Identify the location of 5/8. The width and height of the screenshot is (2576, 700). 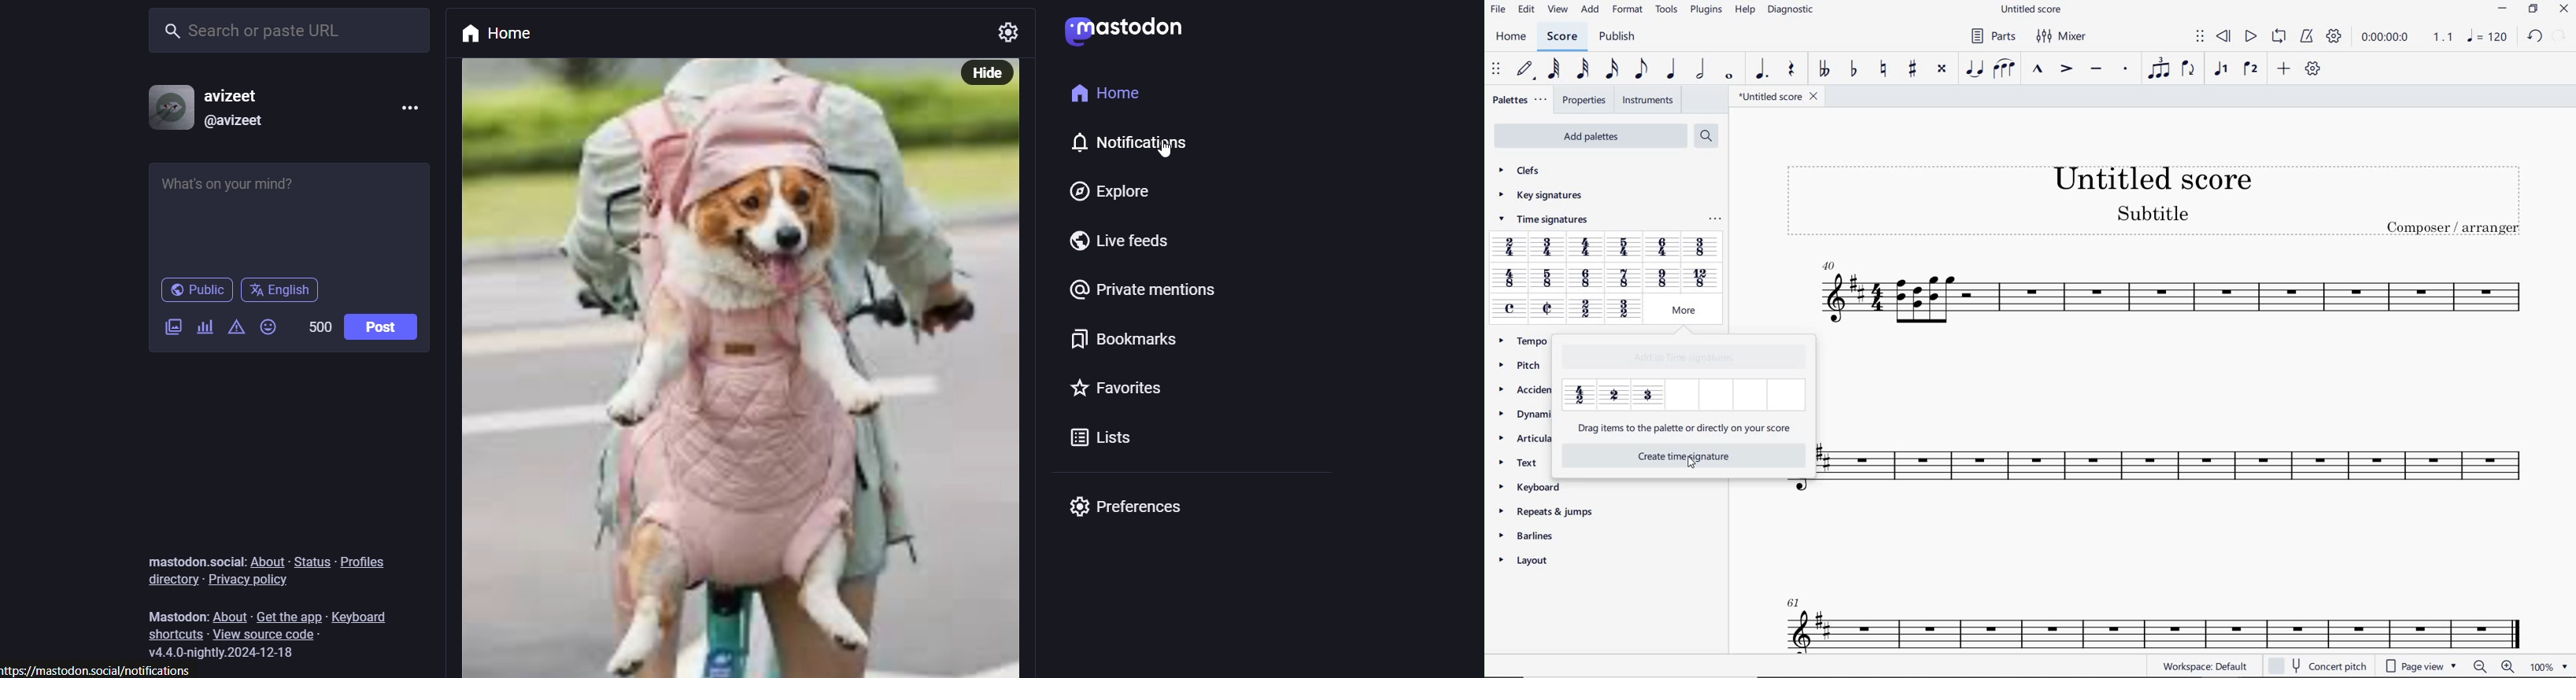
(1546, 279).